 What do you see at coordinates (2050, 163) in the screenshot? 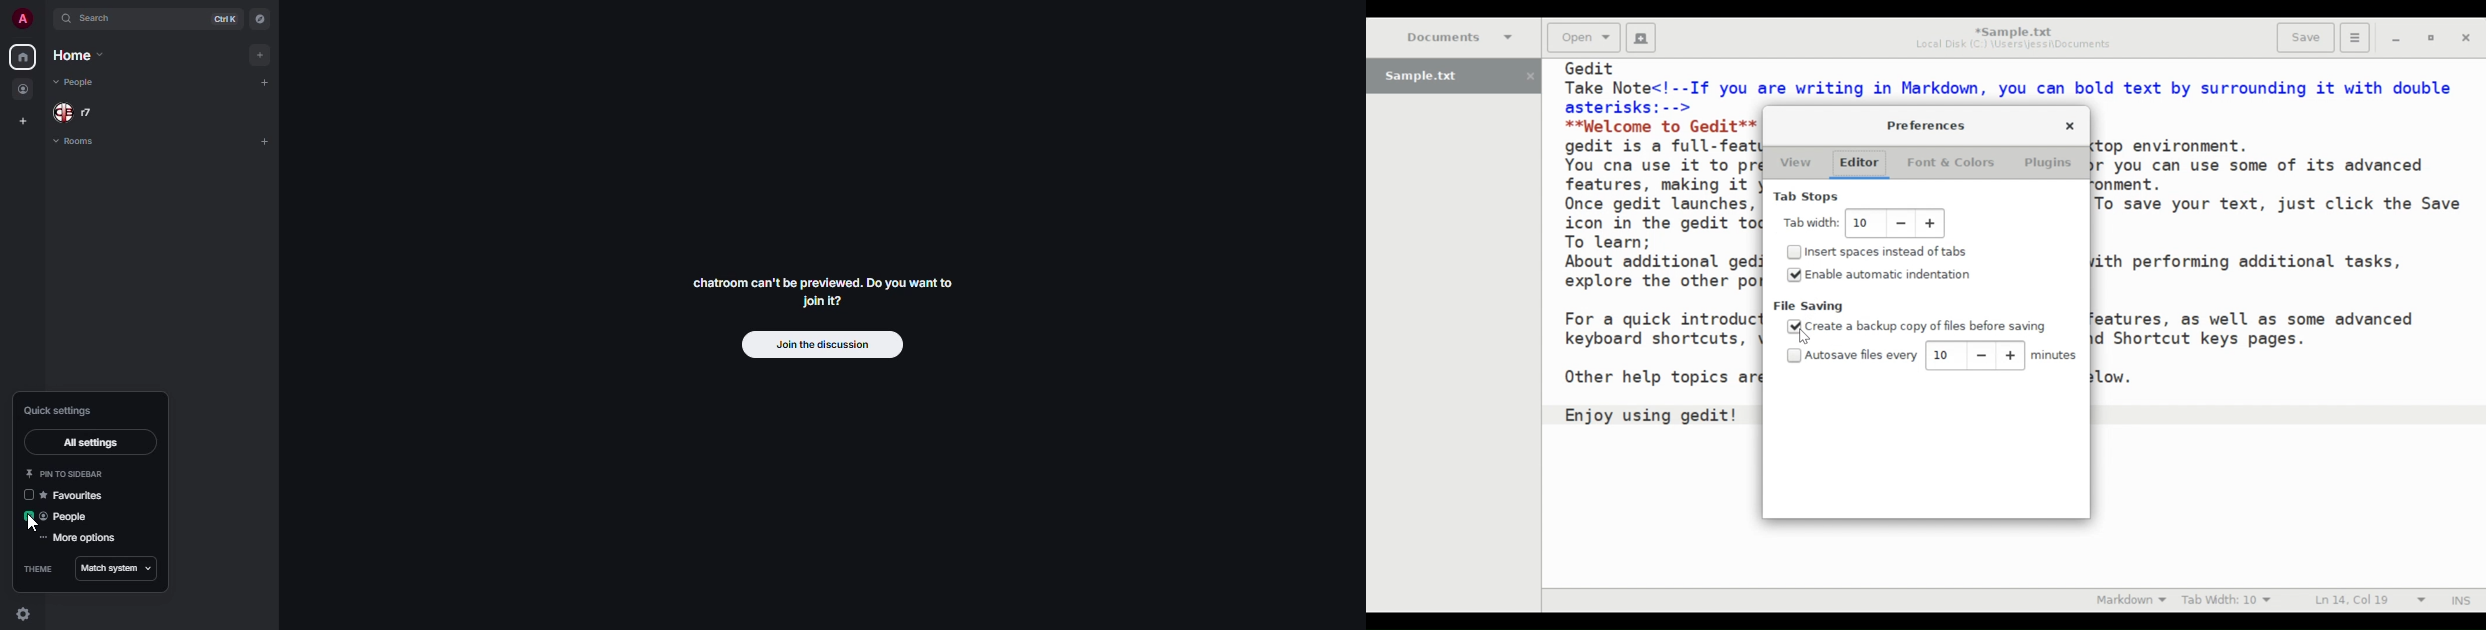
I see `Plugins` at bounding box center [2050, 163].